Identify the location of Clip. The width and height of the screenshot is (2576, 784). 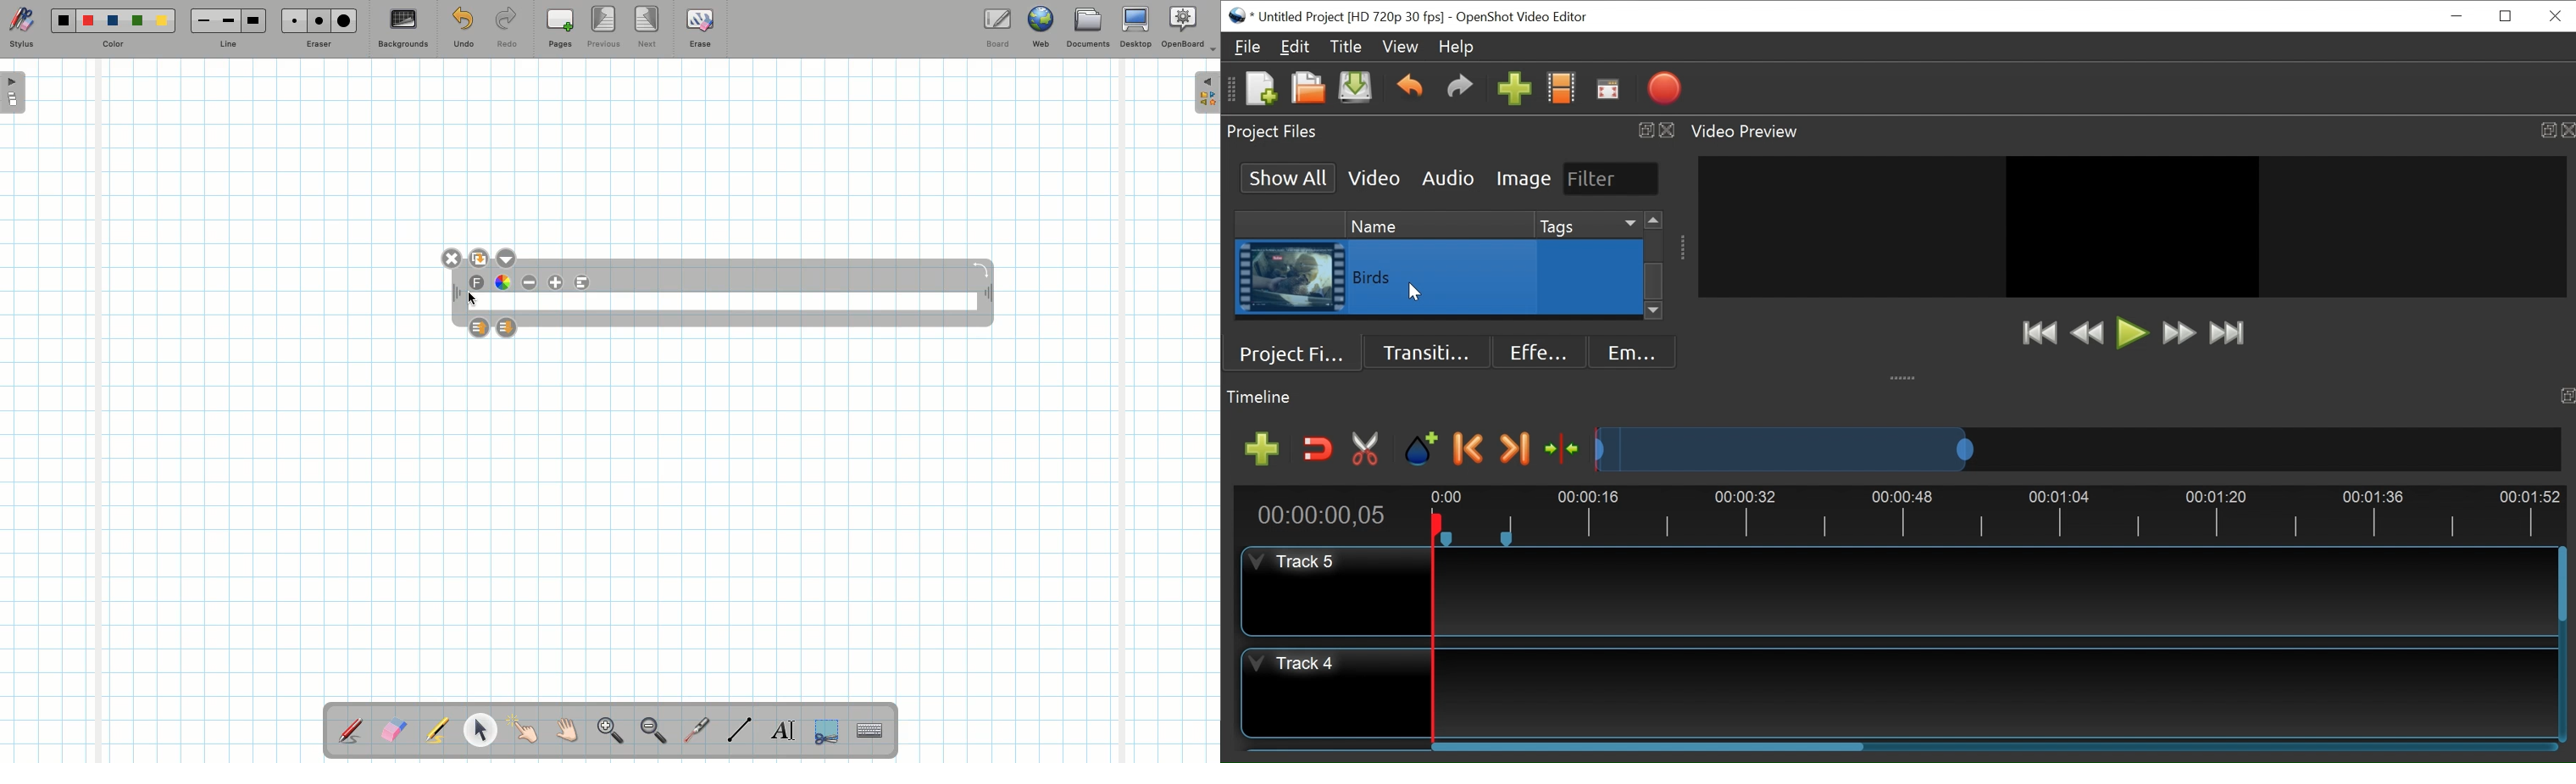
(1292, 278).